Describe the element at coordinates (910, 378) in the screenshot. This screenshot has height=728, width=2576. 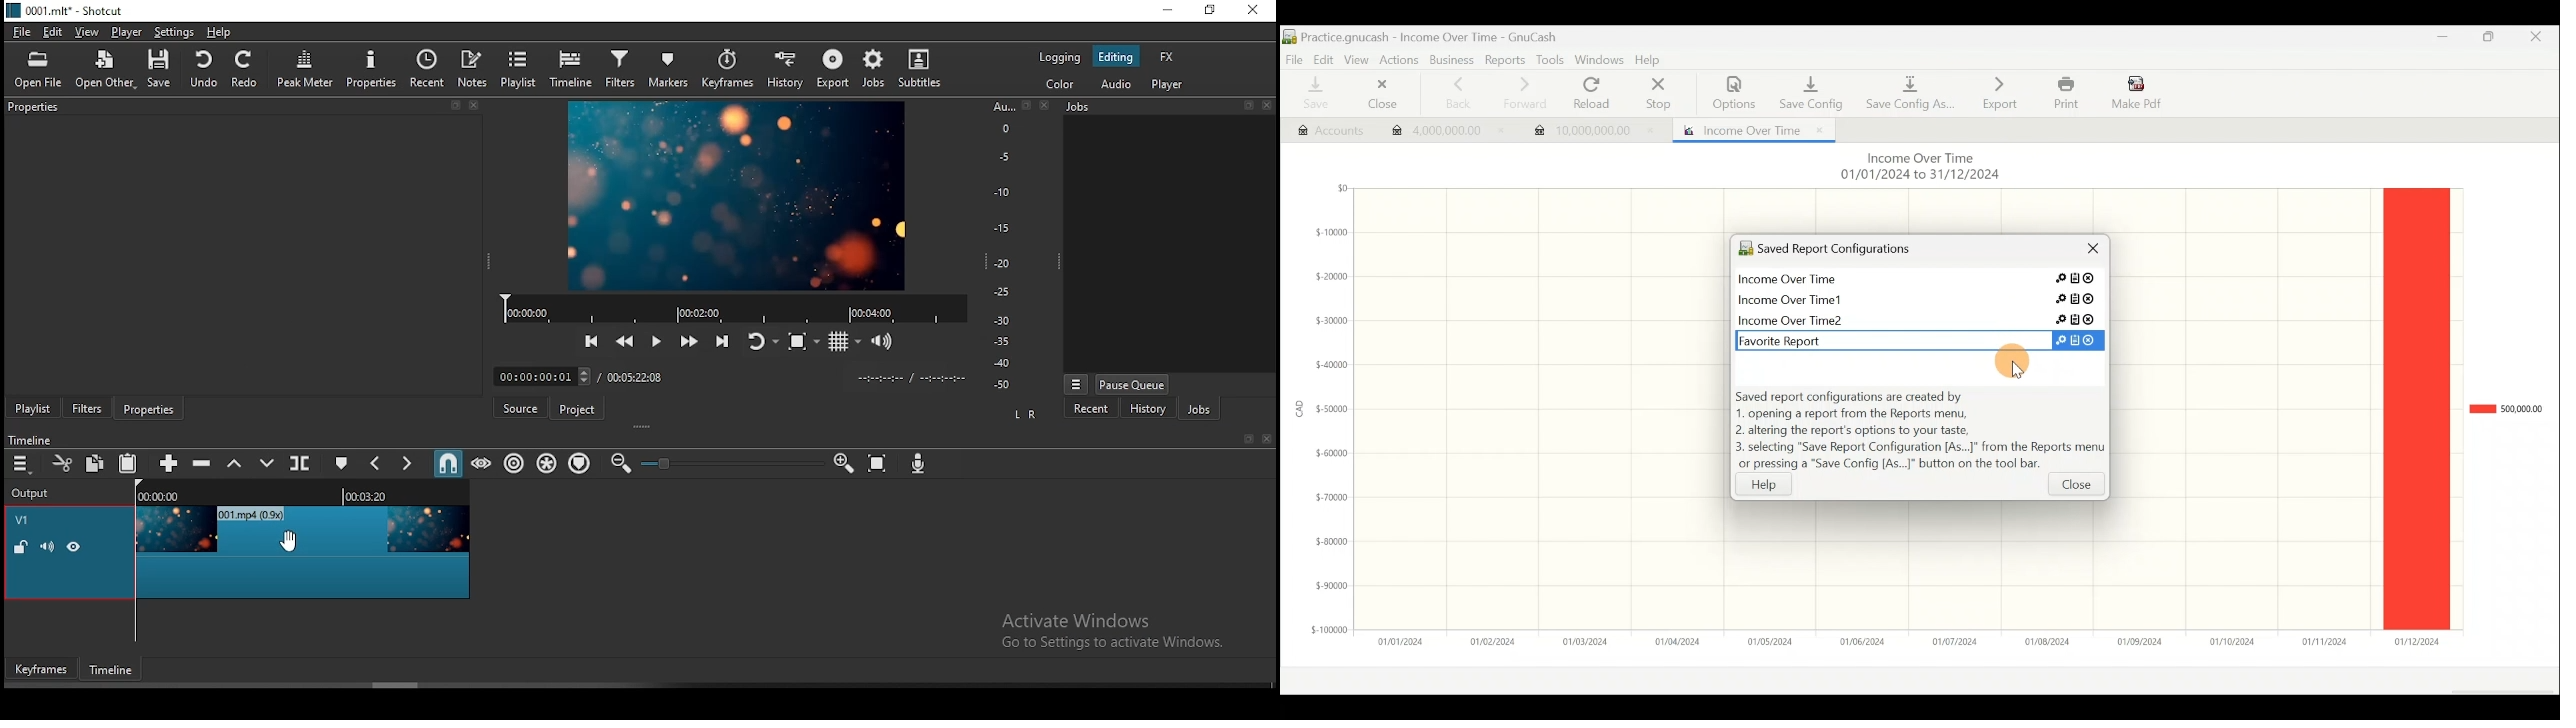
I see `timer` at that location.